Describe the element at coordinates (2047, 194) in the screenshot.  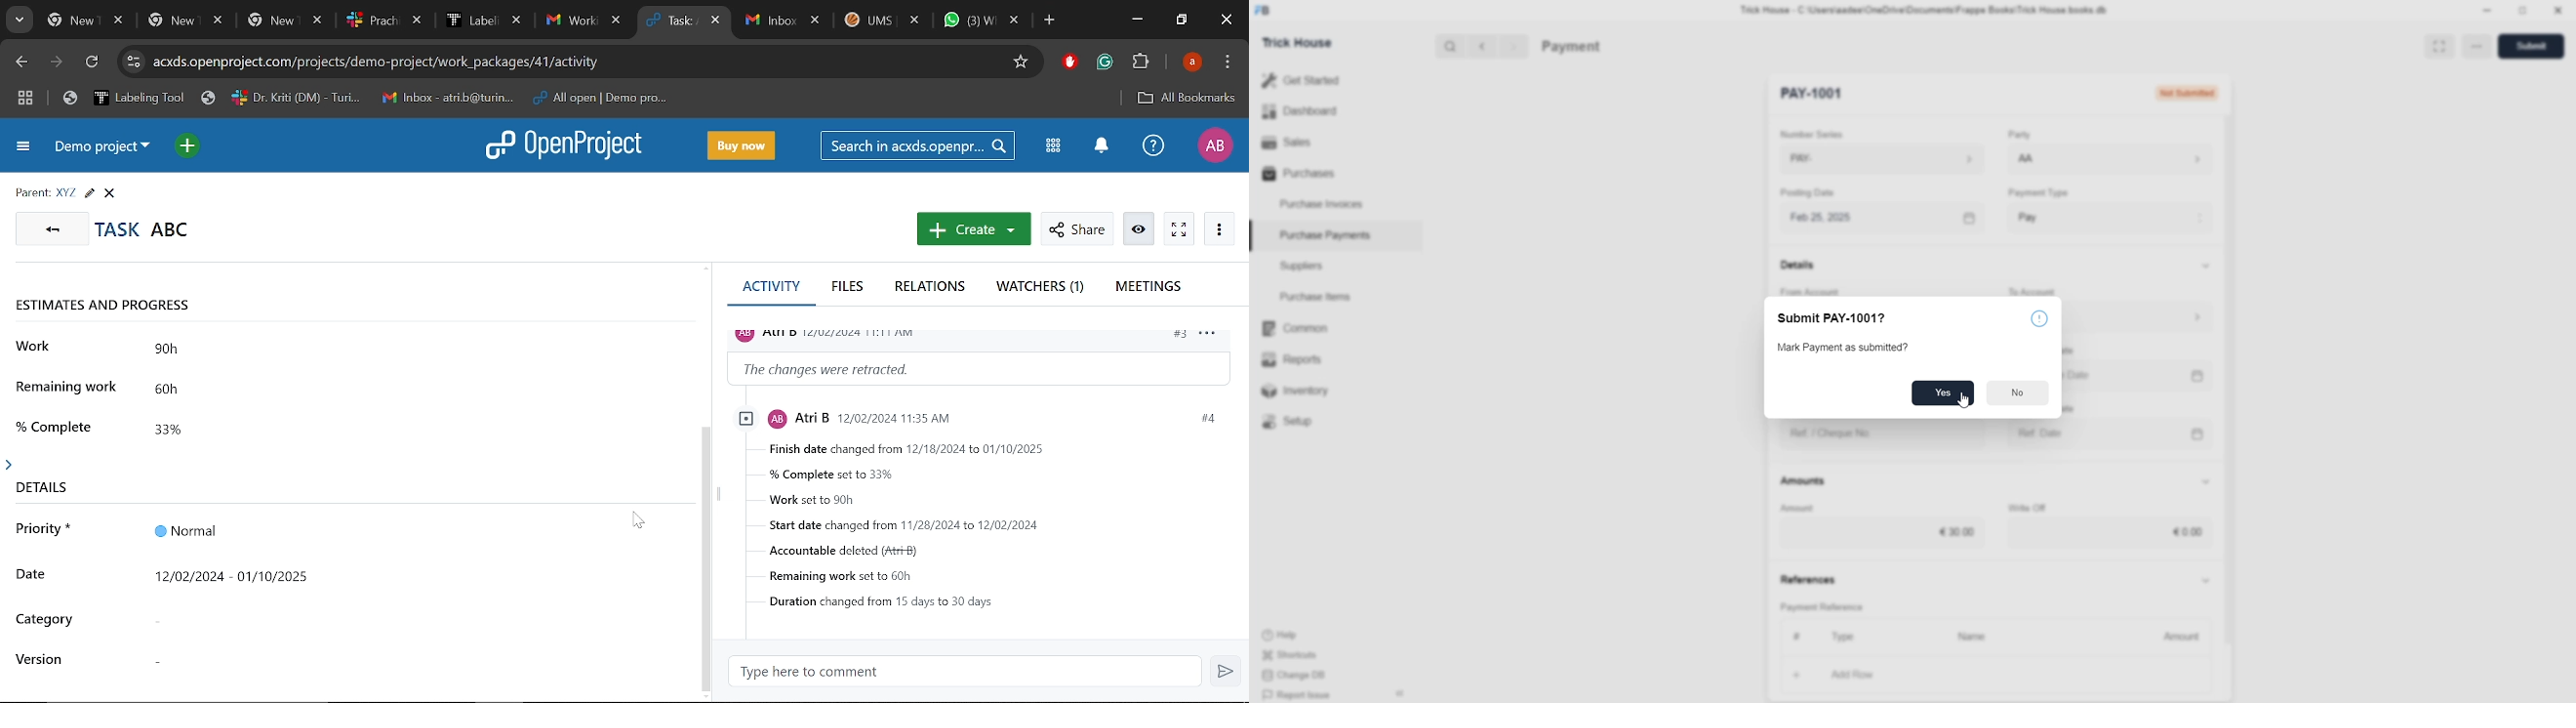
I see `payment type` at that location.